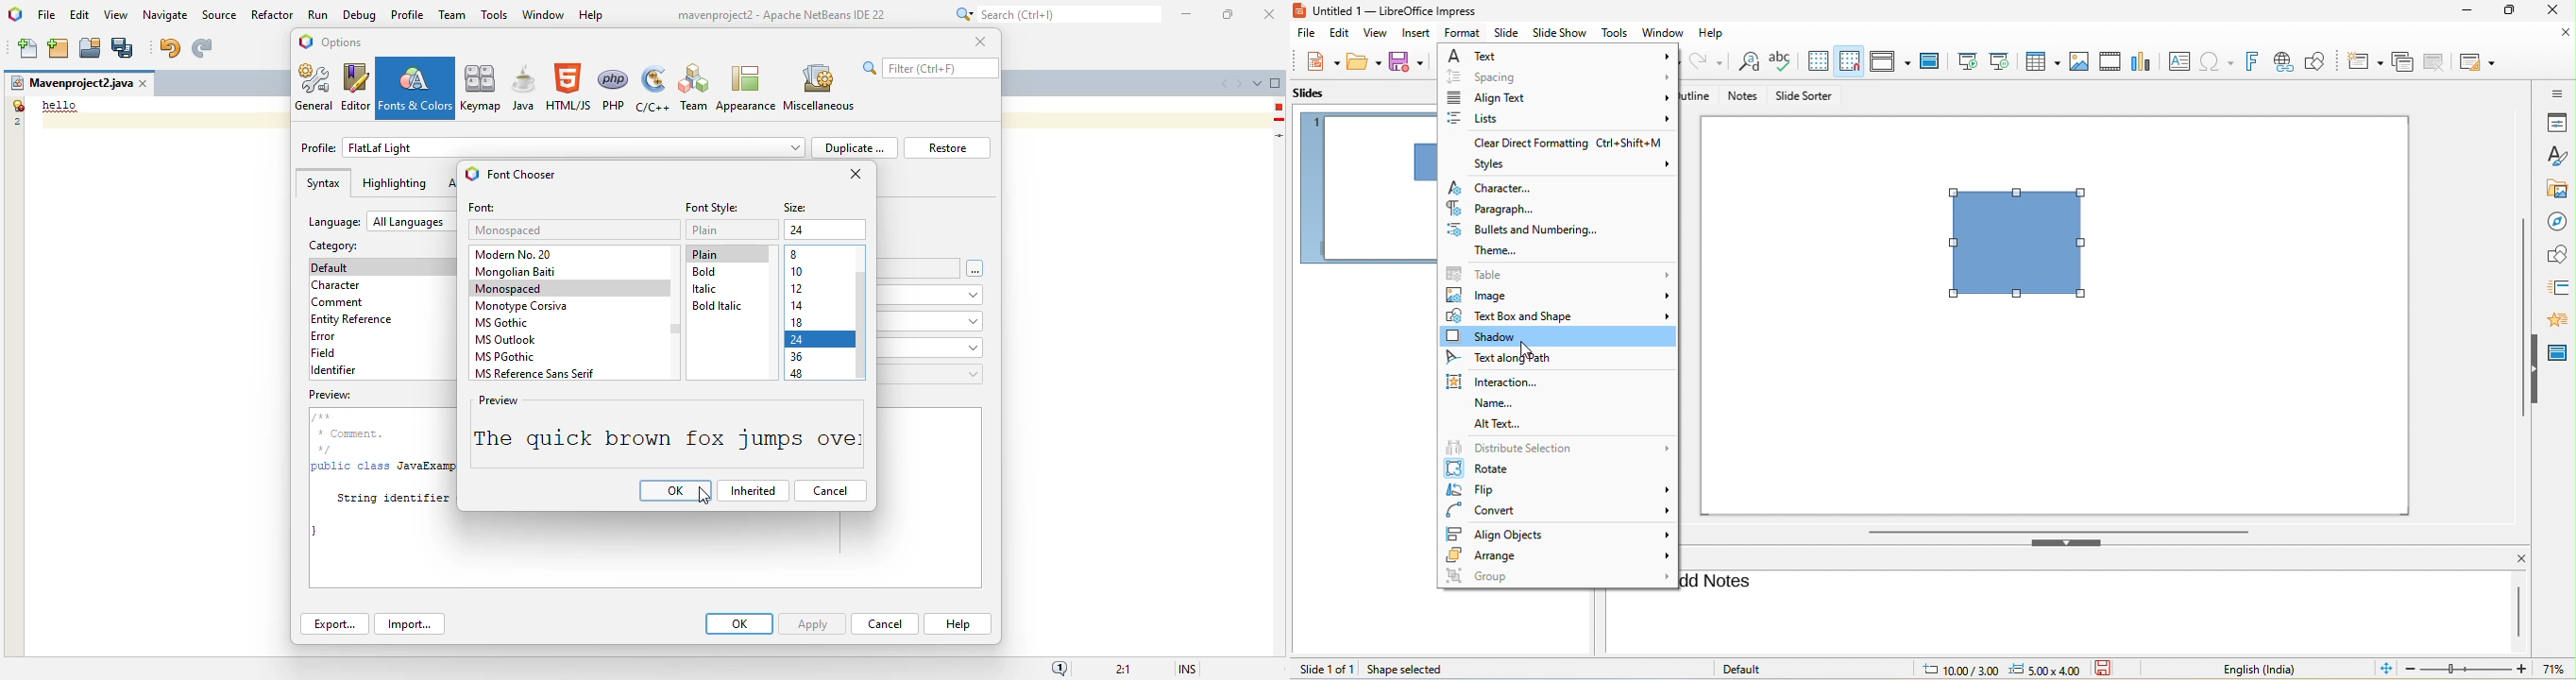 Image resolution: width=2576 pixels, height=700 pixels. What do you see at coordinates (1724, 581) in the screenshot?
I see `click to add notes` at bounding box center [1724, 581].